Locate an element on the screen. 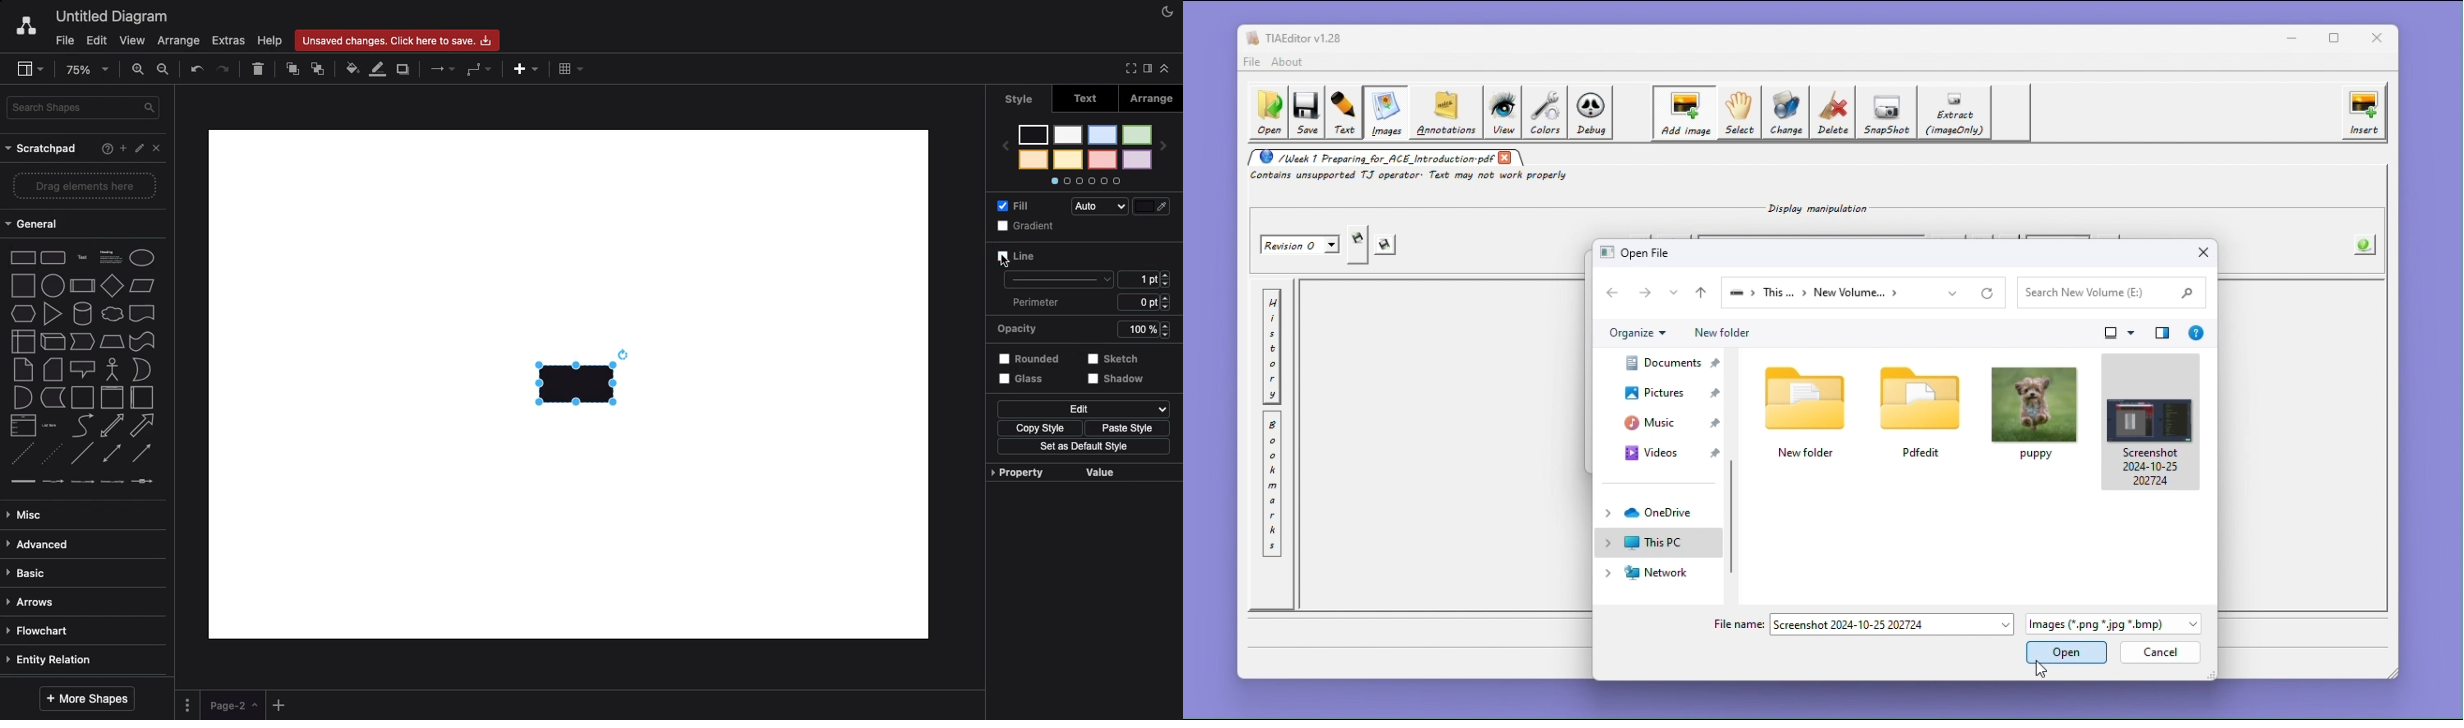 The width and height of the screenshot is (2464, 728). connector with 2 labels is located at coordinates (82, 482).